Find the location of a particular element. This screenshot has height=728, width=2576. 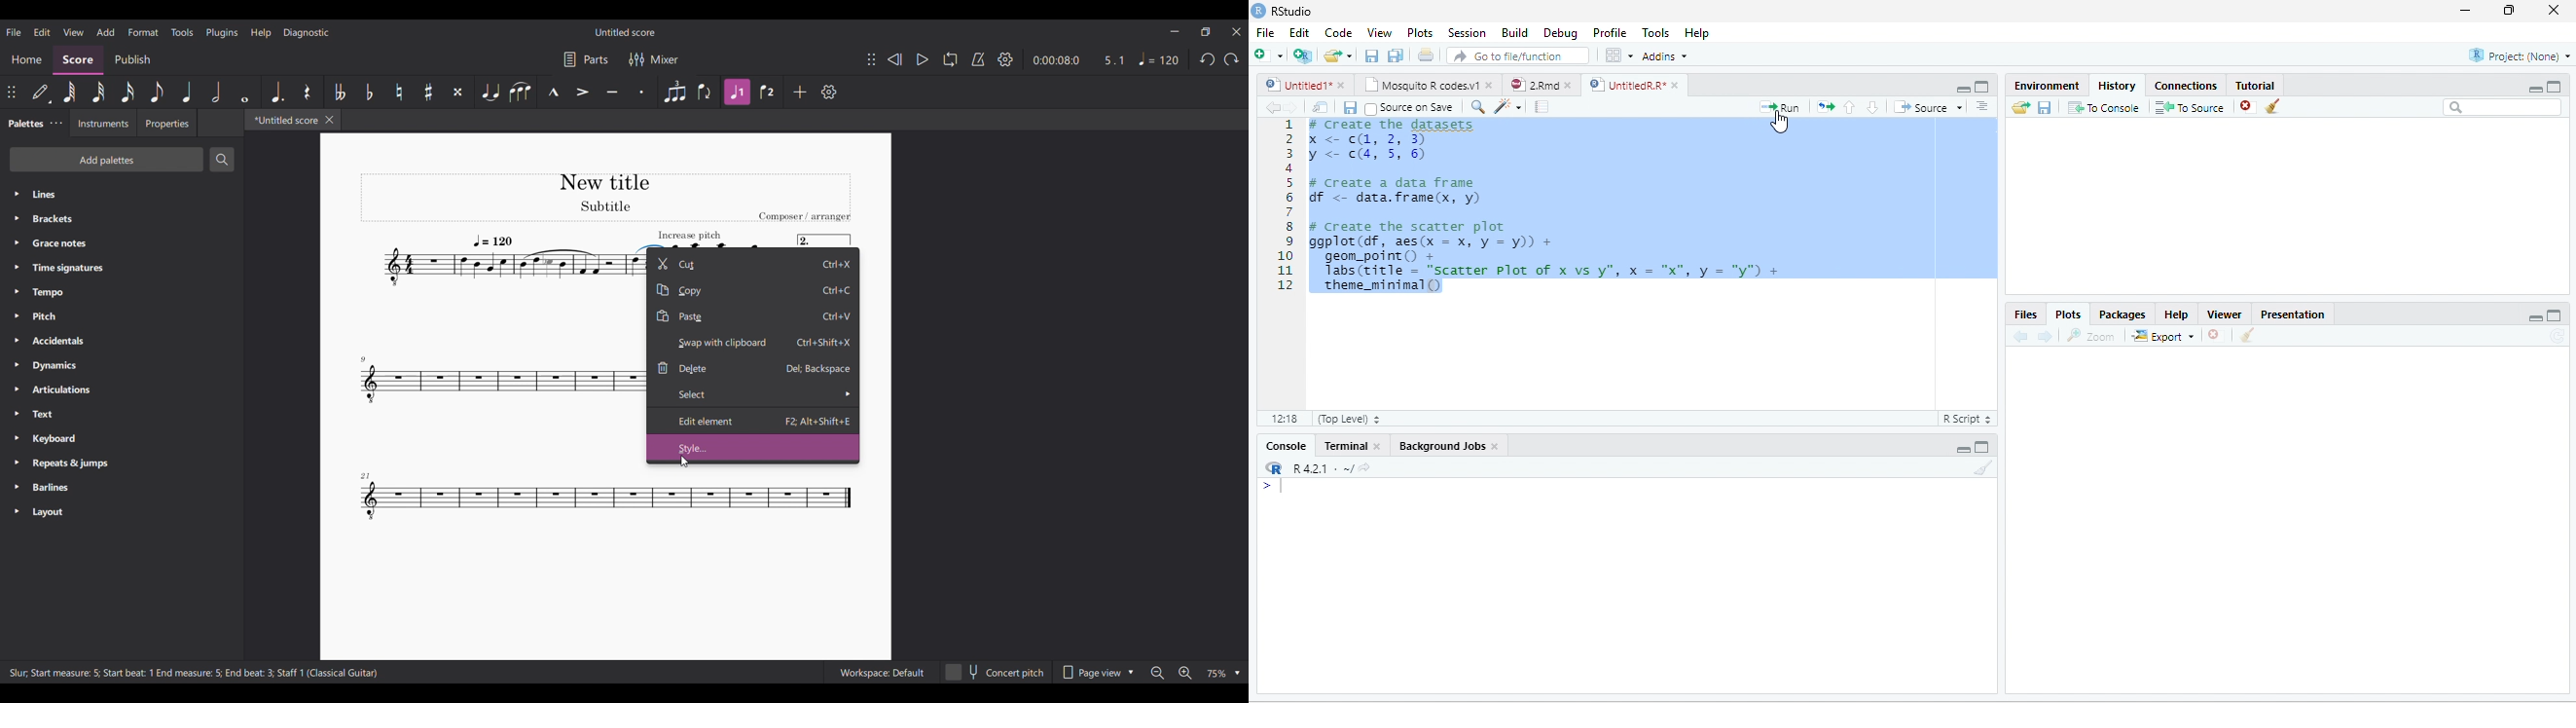

Go to next section/chunk is located at coordinates (1872, 107).